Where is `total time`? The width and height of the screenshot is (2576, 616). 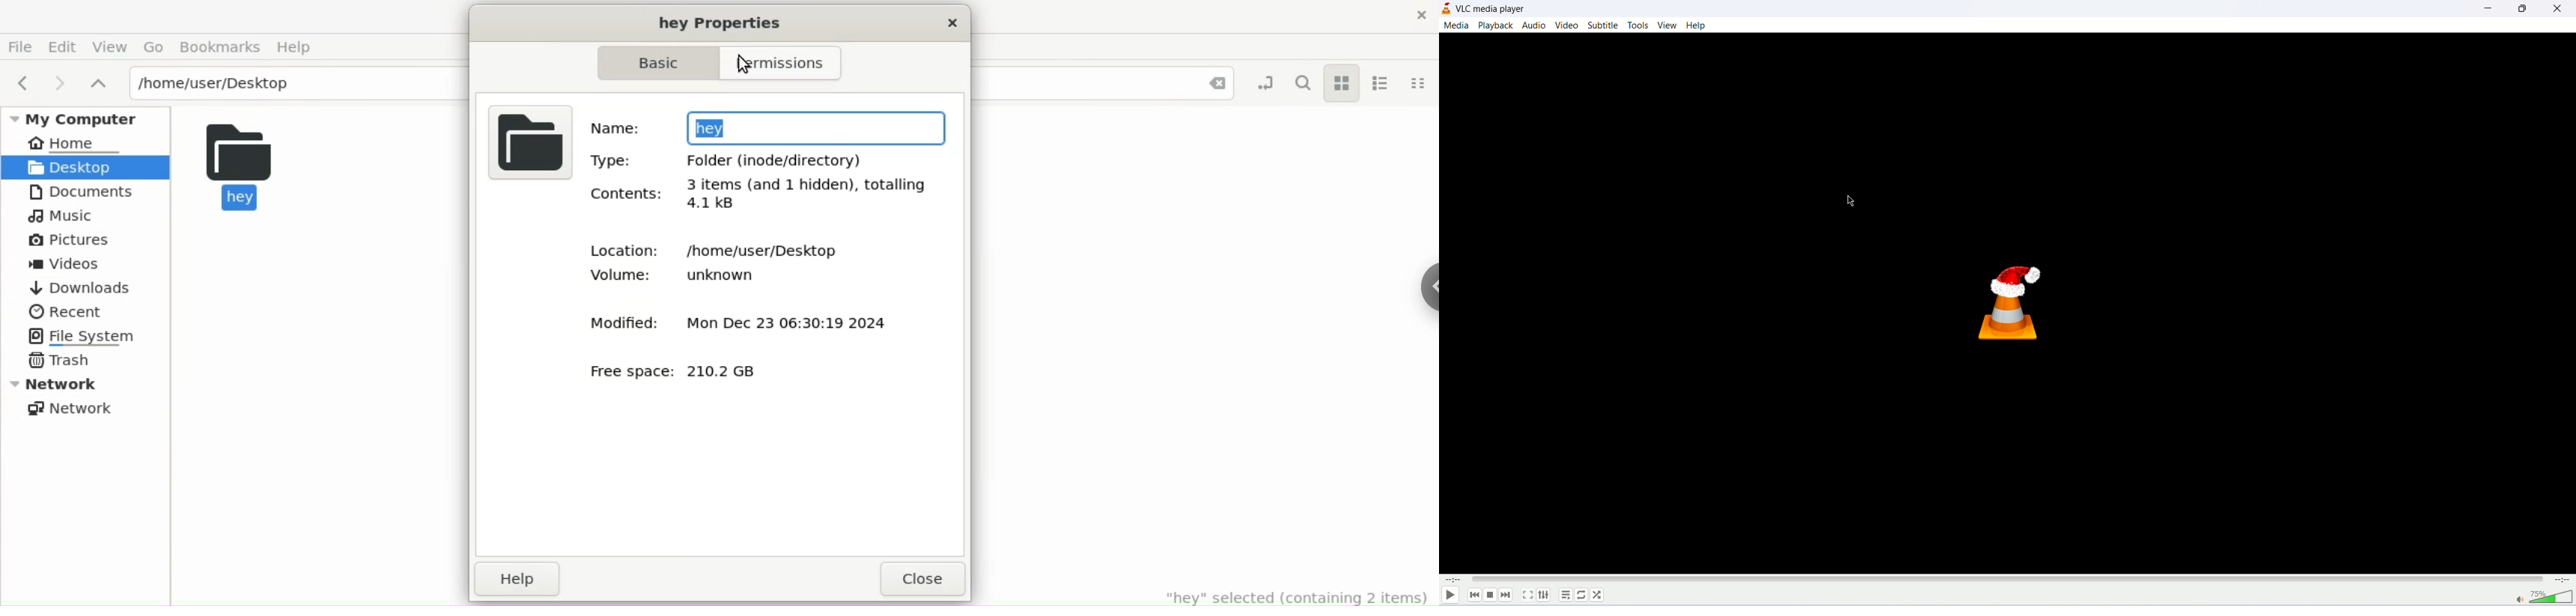
total time is located at coordinates (2565, 580).